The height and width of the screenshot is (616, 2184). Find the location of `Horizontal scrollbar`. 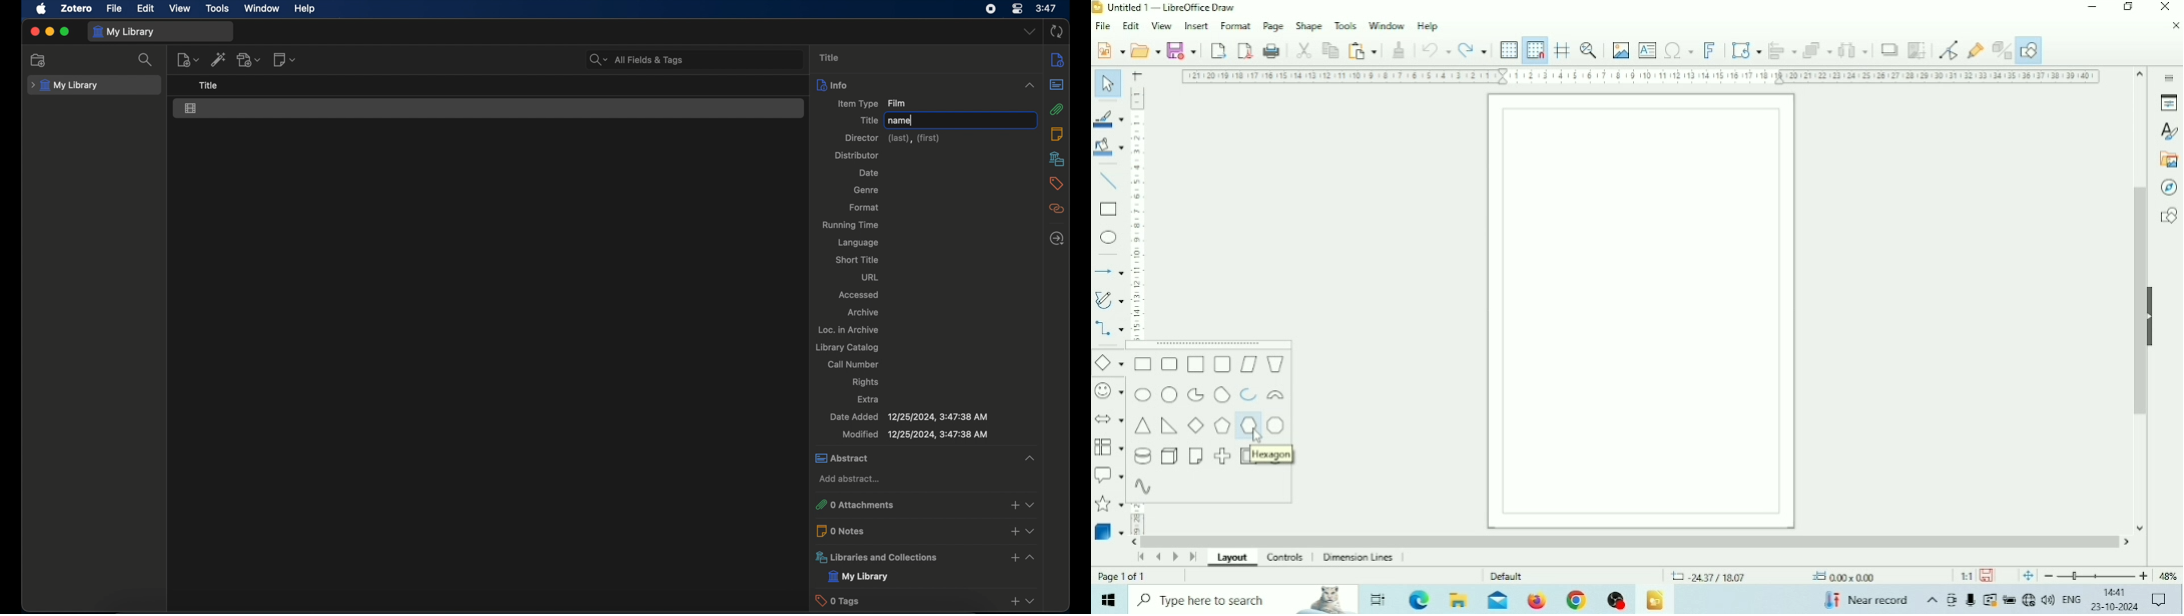

Horizontal scrollbar is located at coordinates (1631, 541).